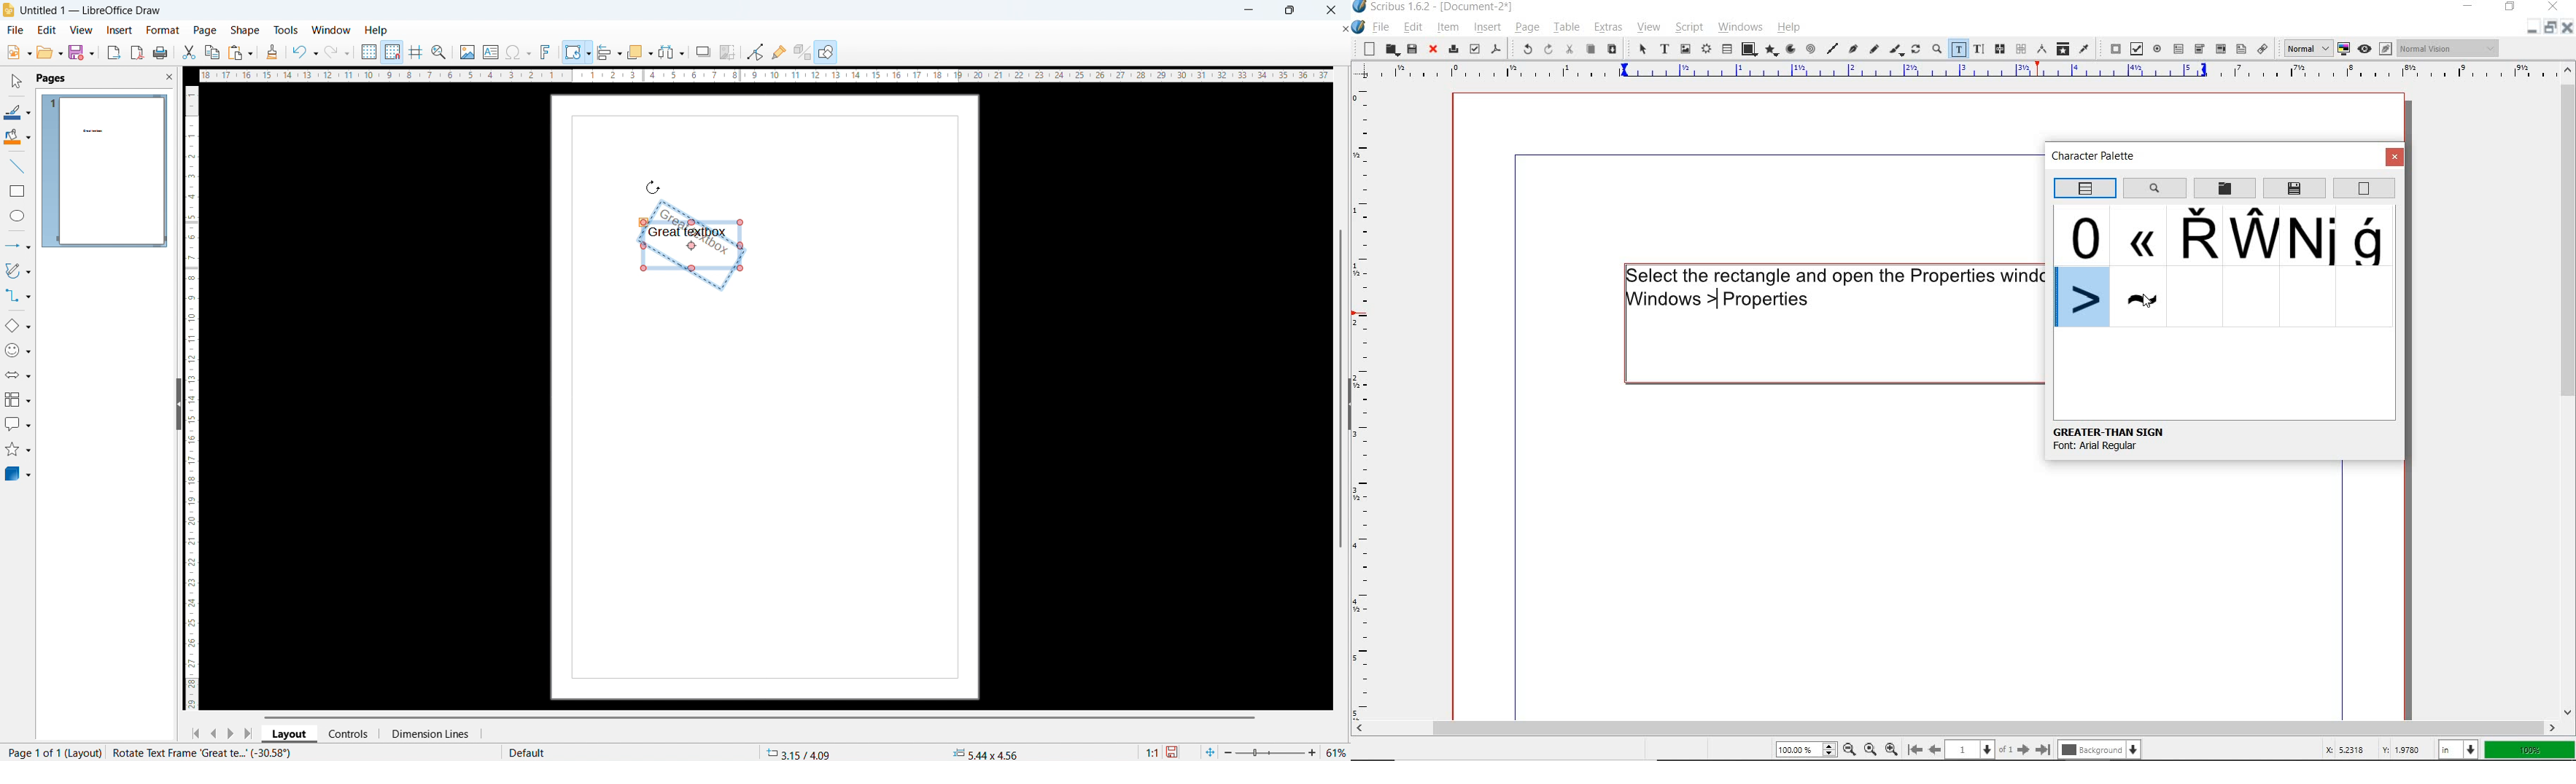 This screenshot has height=784, width=2576. I want to click on document title, so click(92, 10).